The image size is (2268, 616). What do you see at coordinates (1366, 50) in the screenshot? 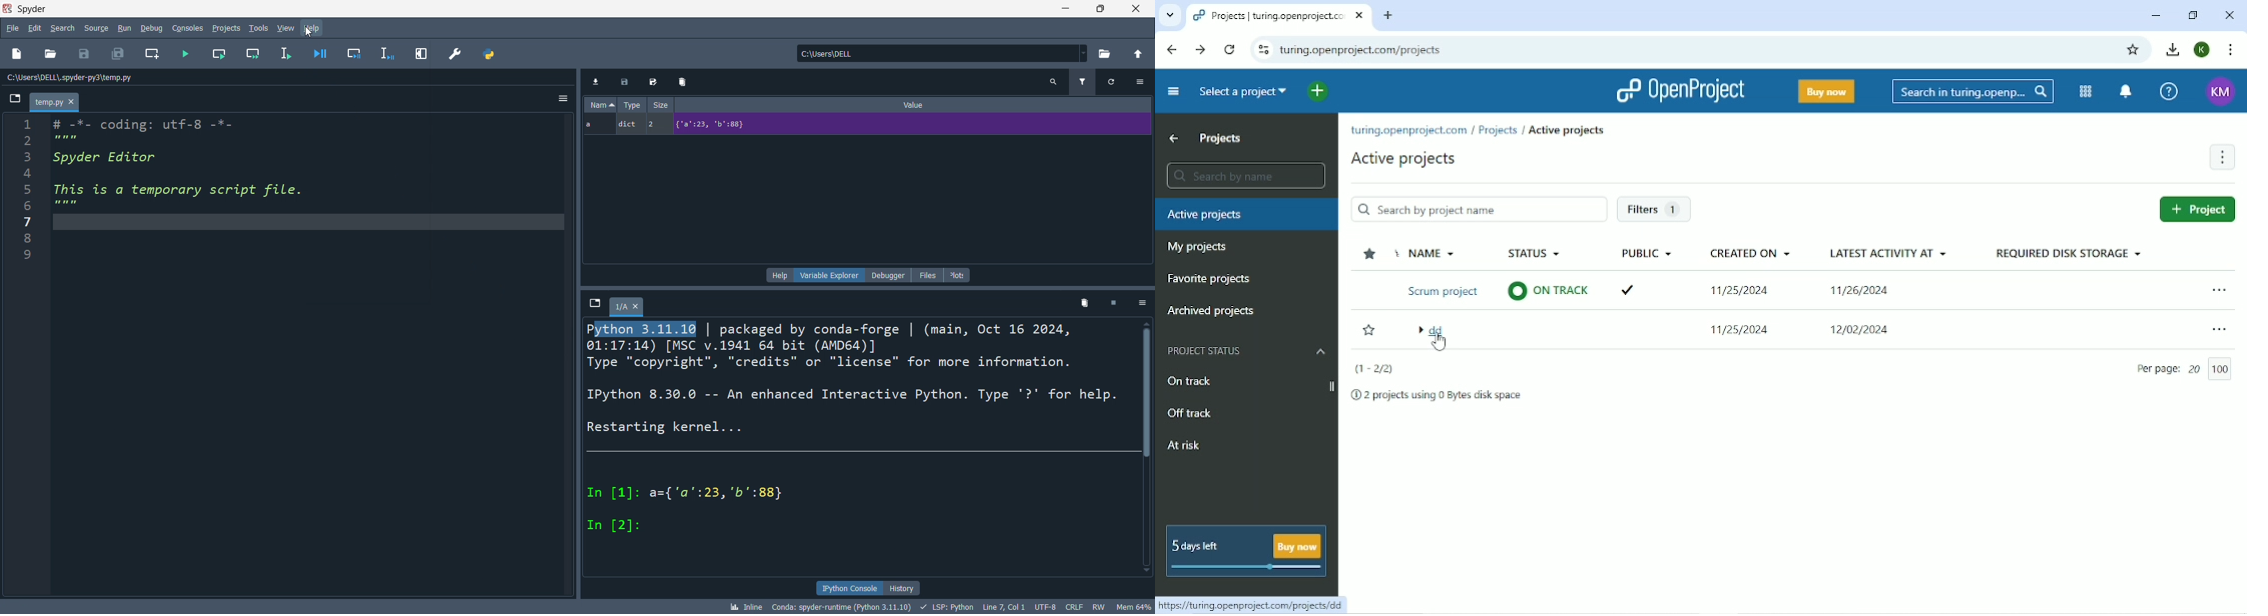
I see `Site` at bounding box center [1366, 50].